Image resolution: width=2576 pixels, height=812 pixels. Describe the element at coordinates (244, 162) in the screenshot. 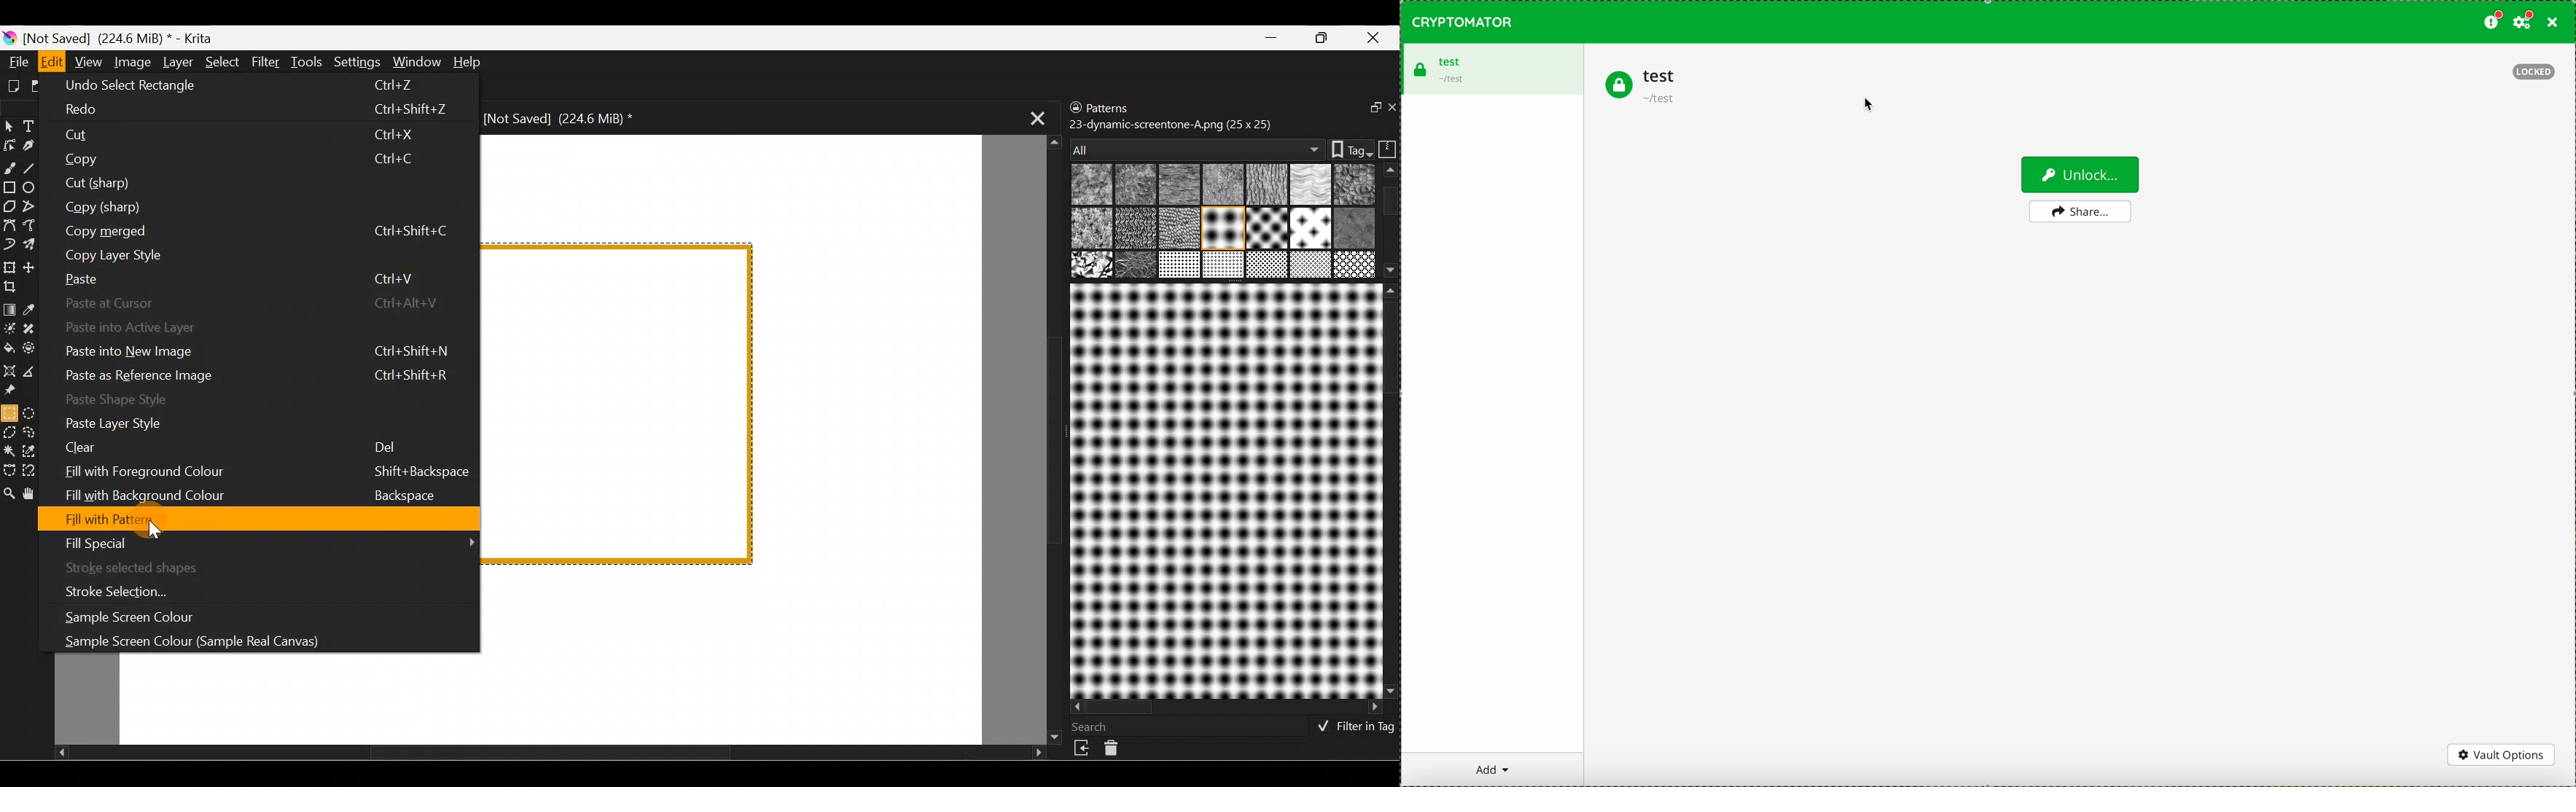

I see `Copy` at that location.